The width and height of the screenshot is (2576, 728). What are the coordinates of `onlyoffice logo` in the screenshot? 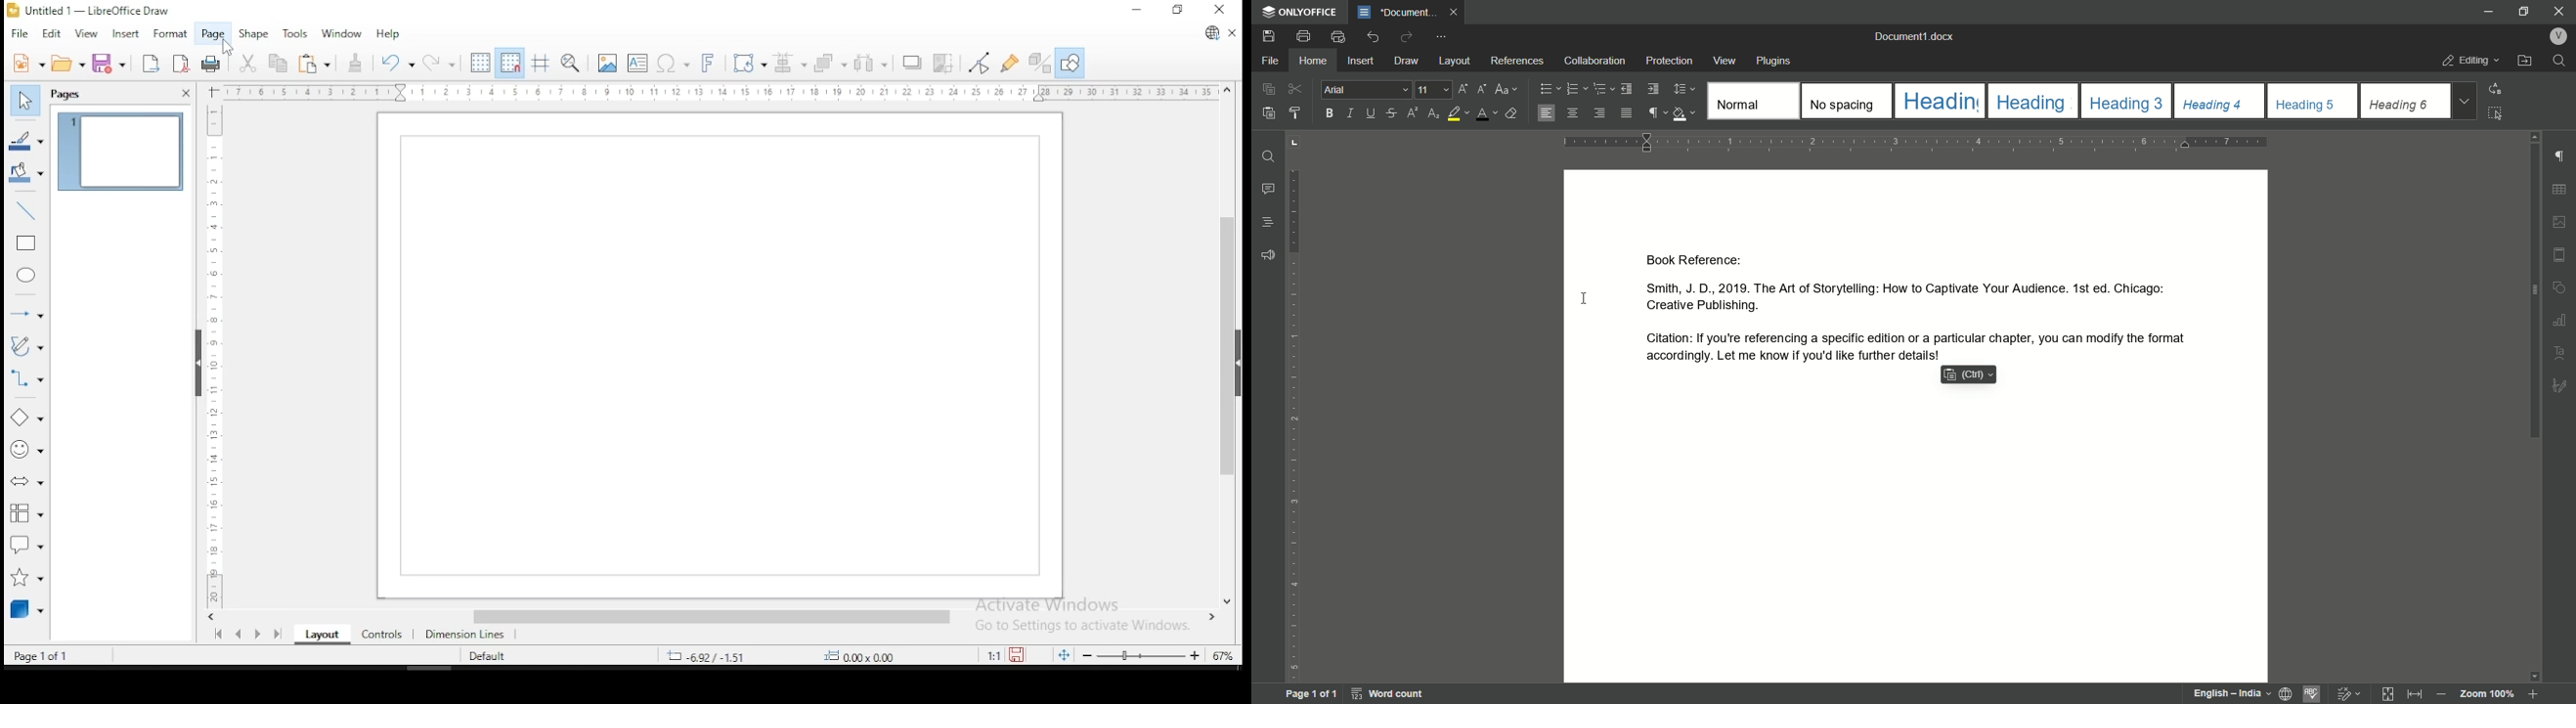 It's located at (1300, 12).